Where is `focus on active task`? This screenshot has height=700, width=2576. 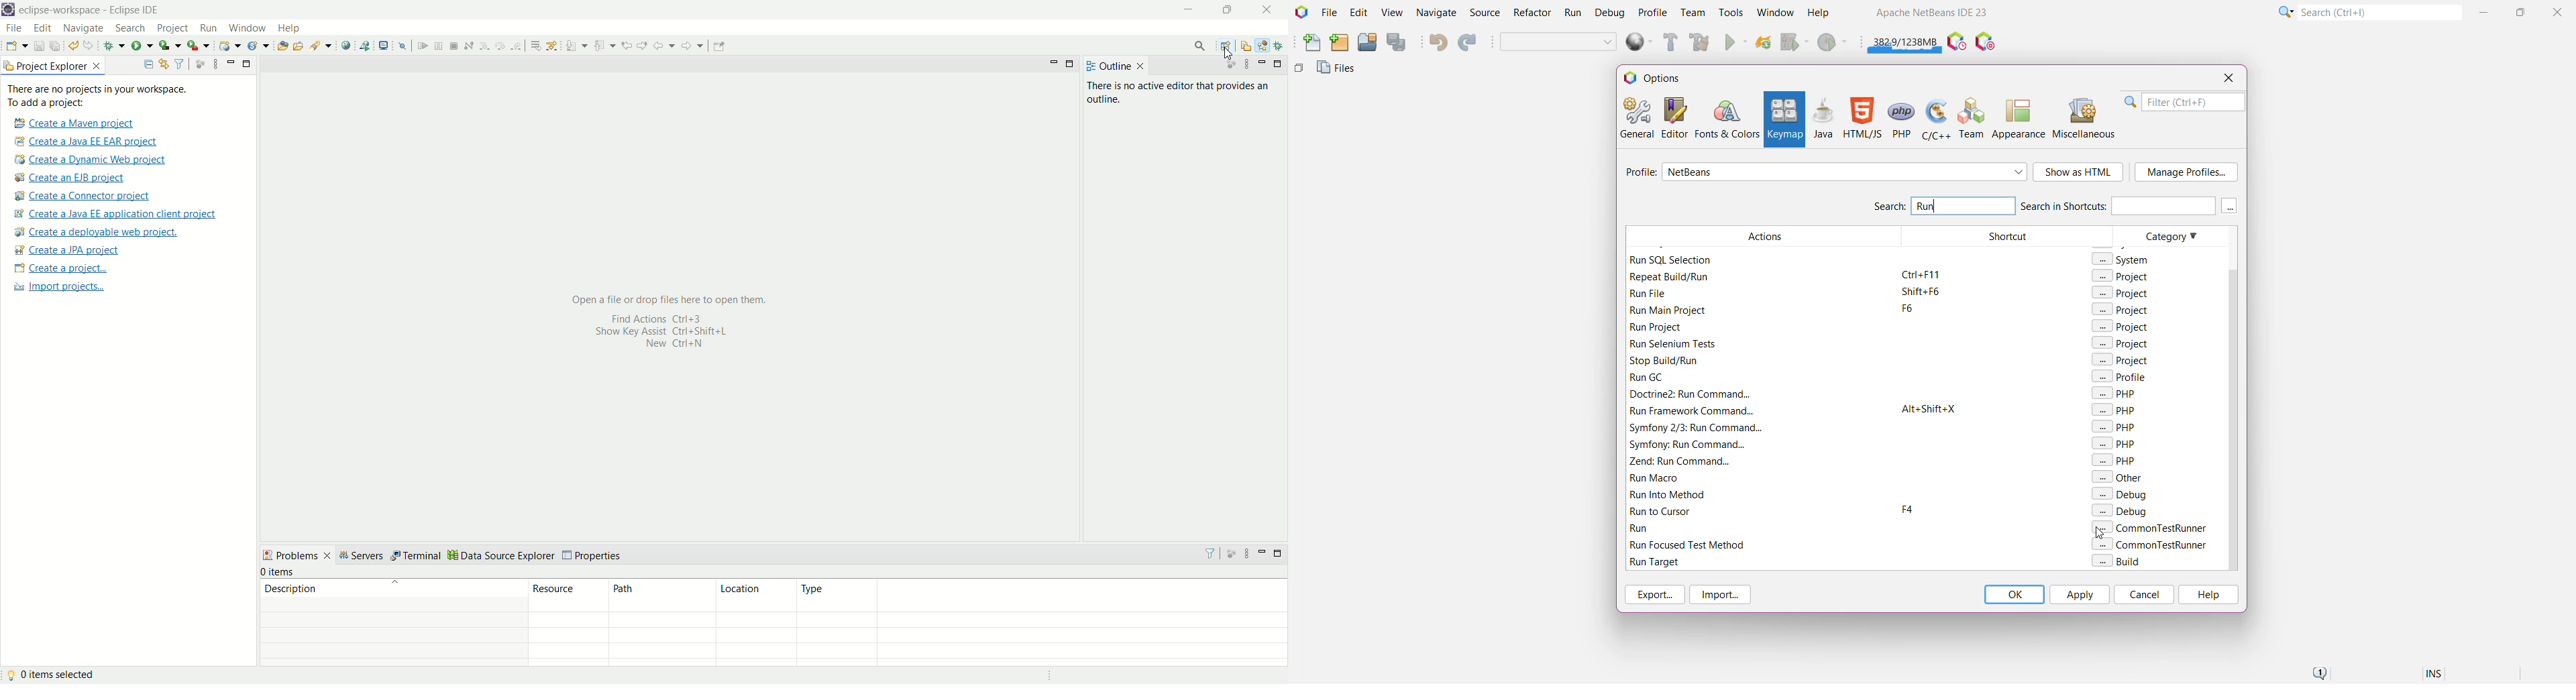 focus on active task is located at coordinates (1231, 553).